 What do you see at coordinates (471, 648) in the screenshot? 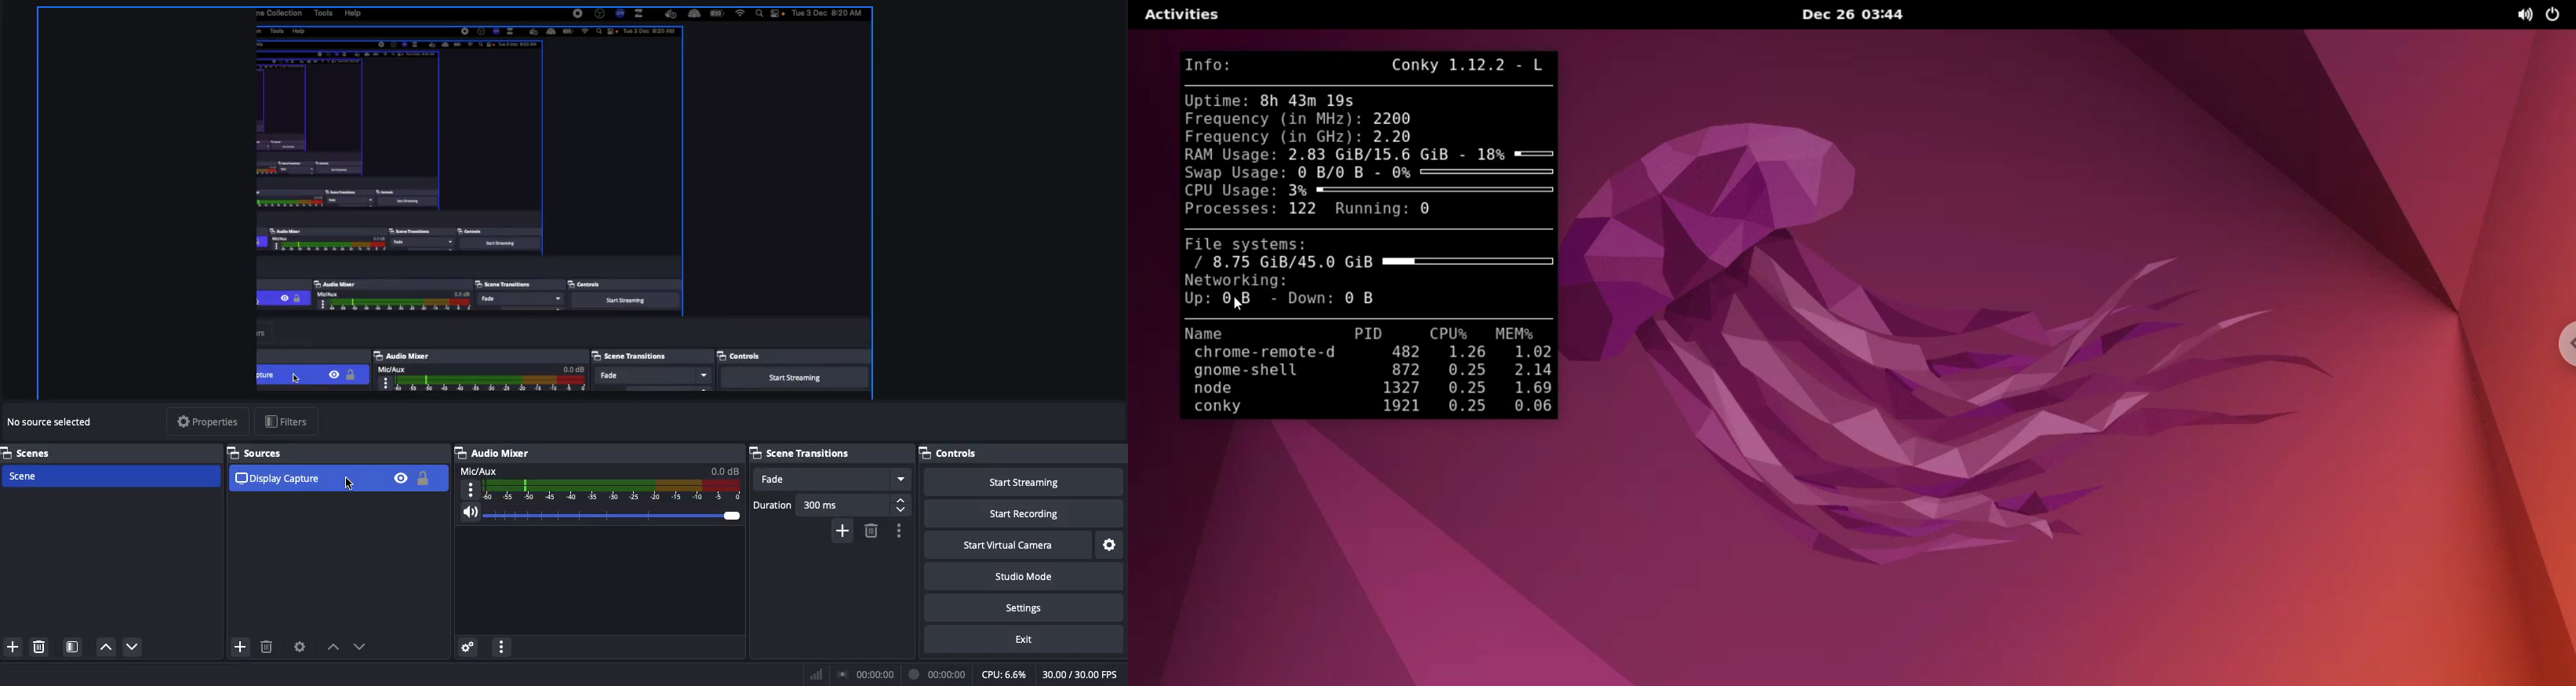
I see `Audio preferences` at bounding box center [471, 648].